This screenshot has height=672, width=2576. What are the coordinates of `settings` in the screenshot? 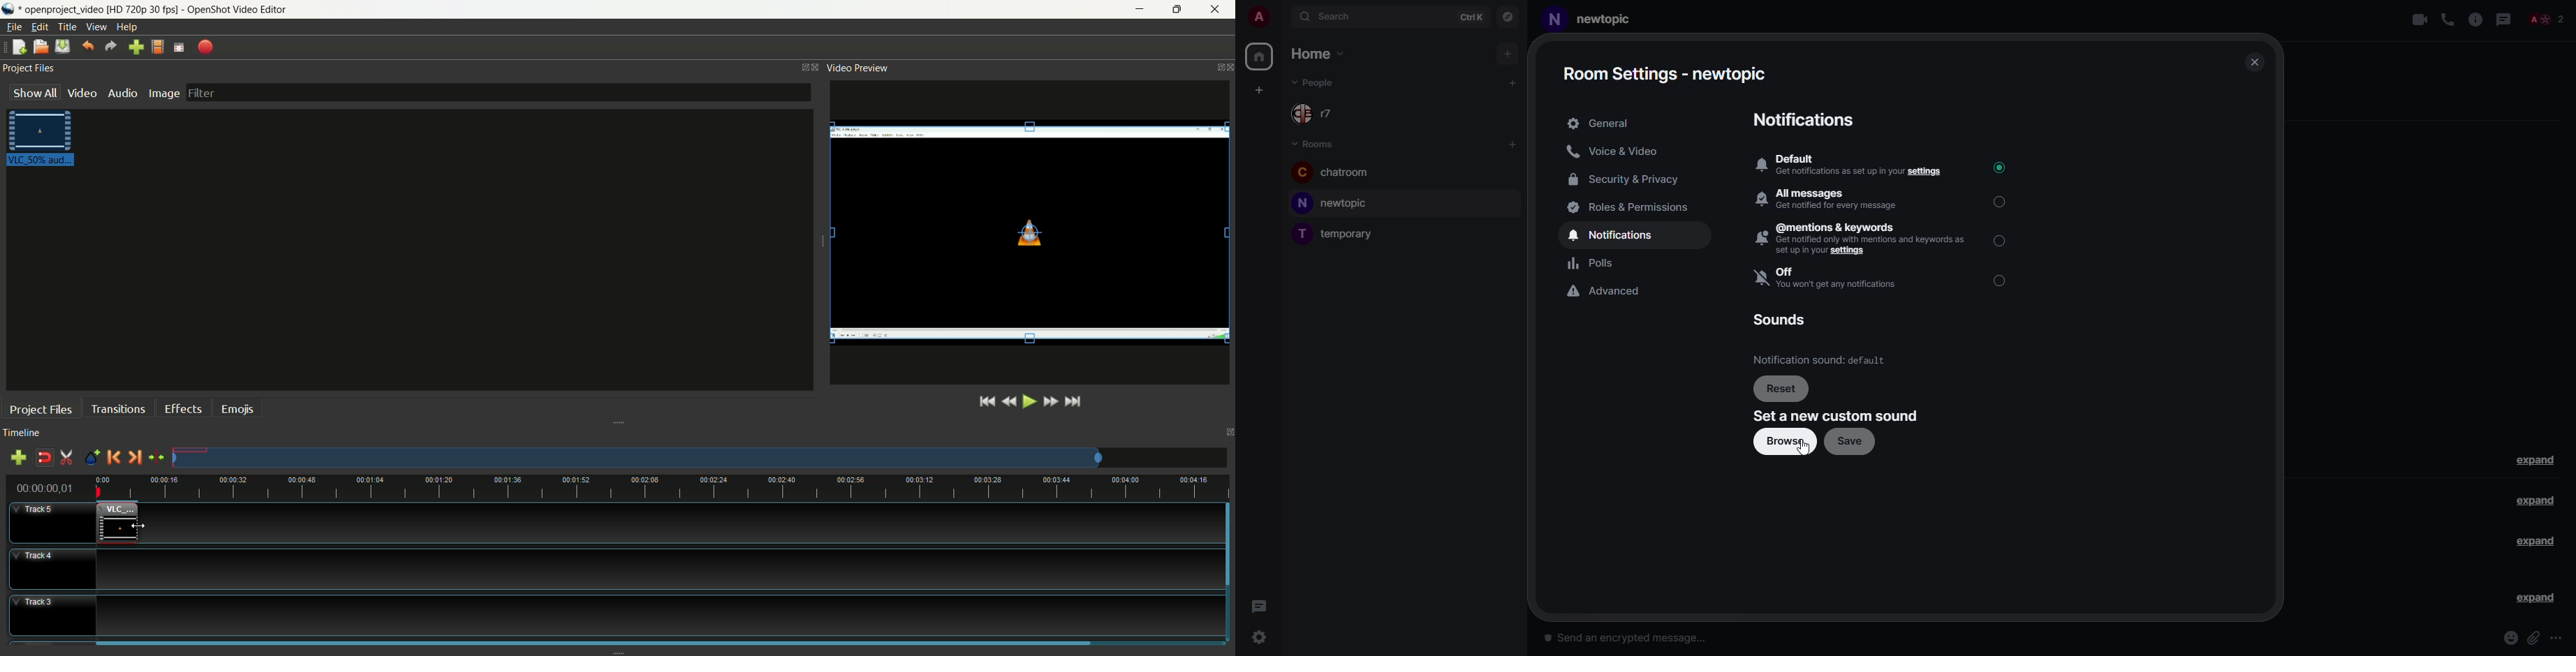 It's located at (1664, 73).